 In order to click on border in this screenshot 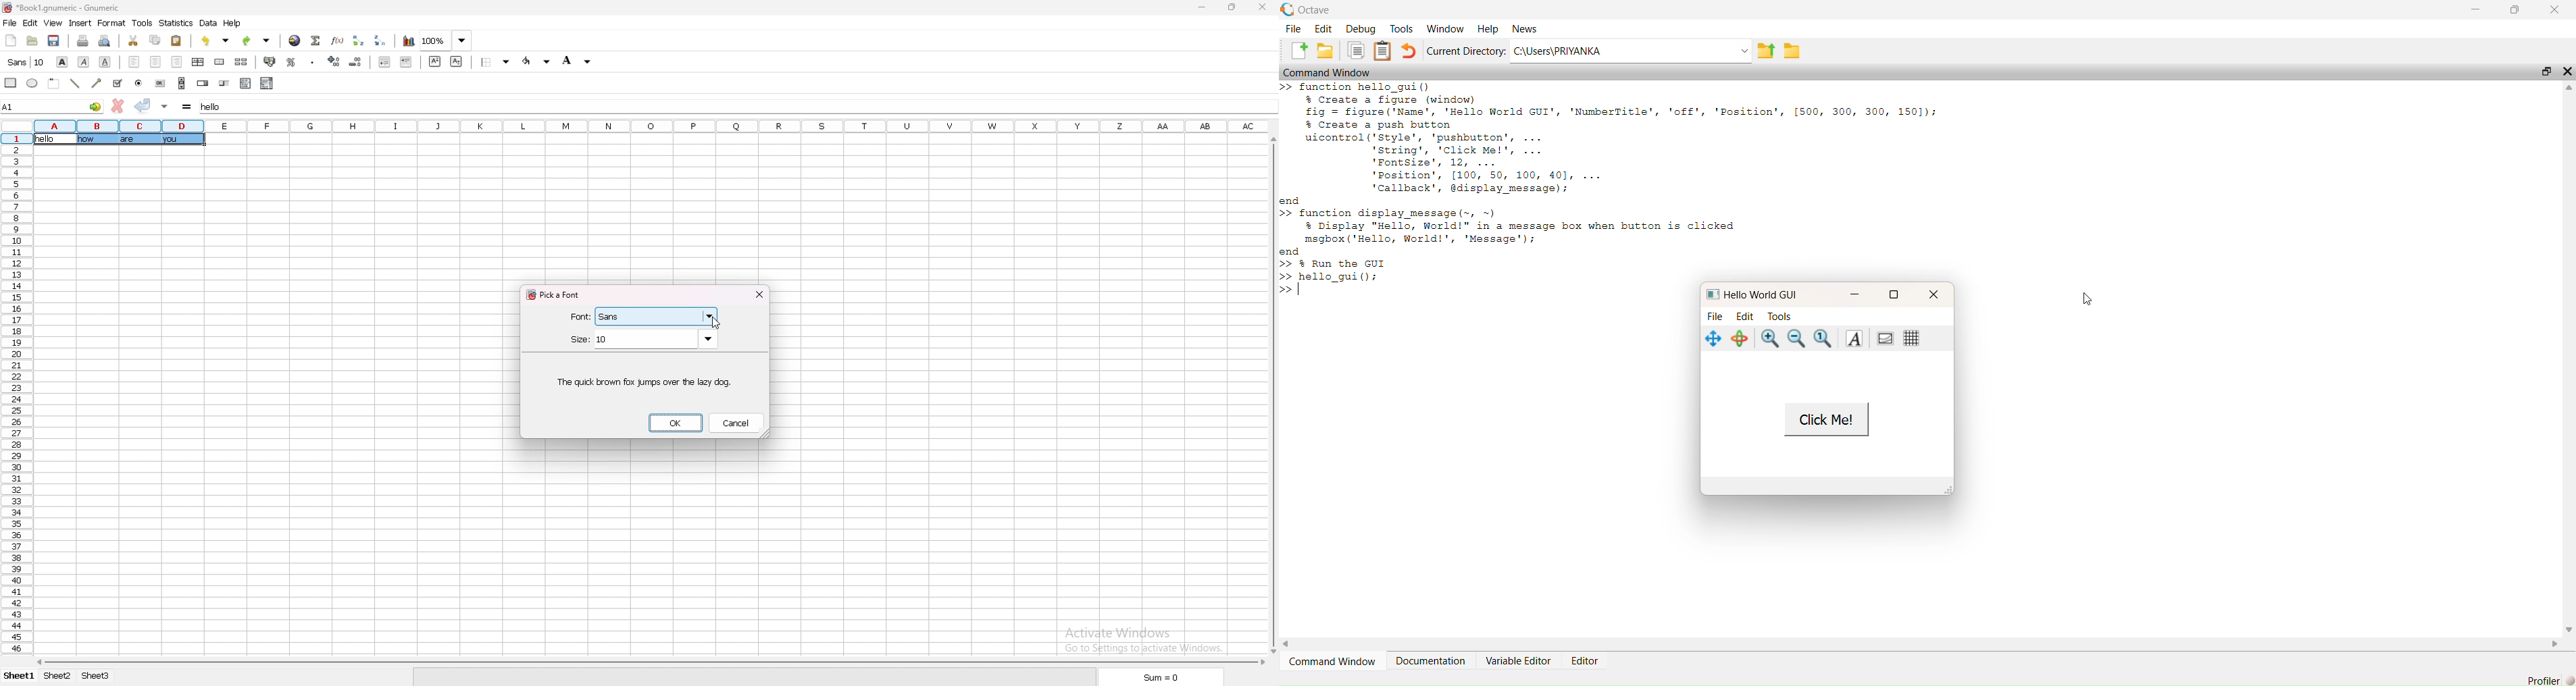, I will do `click(496, 62)`.